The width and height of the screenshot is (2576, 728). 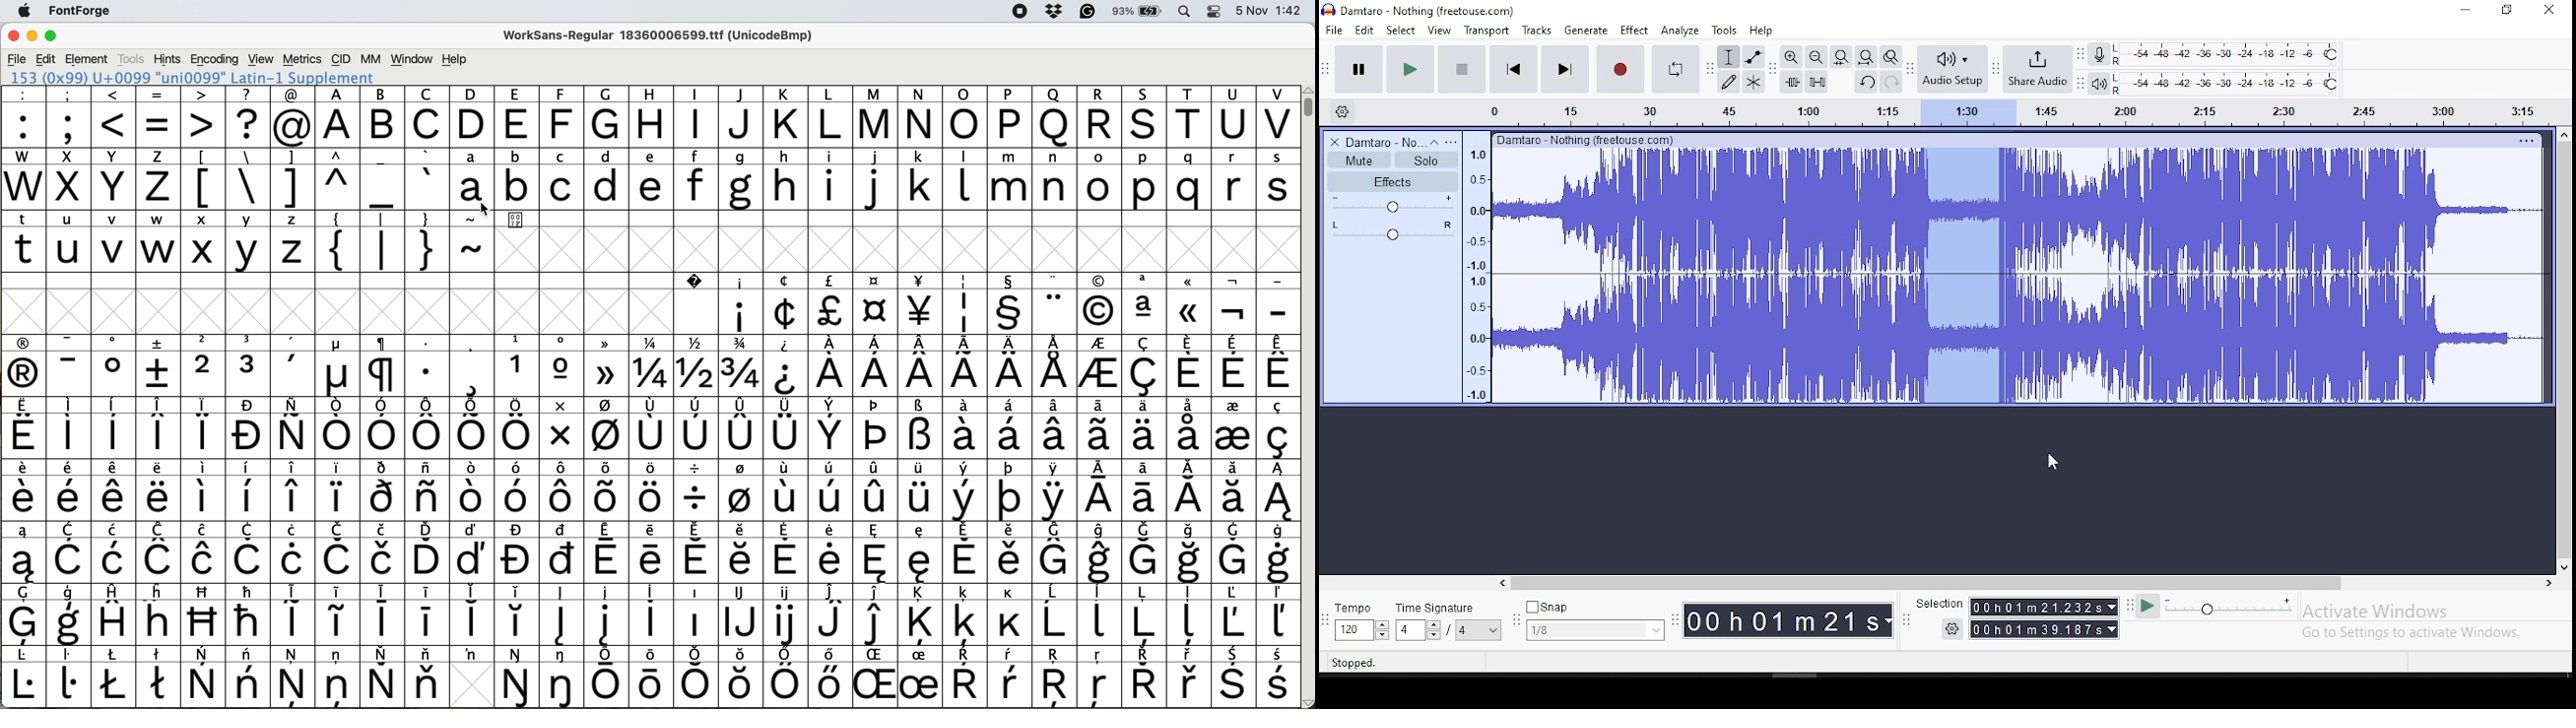 I want to click on , so click(x=1477, y=275).